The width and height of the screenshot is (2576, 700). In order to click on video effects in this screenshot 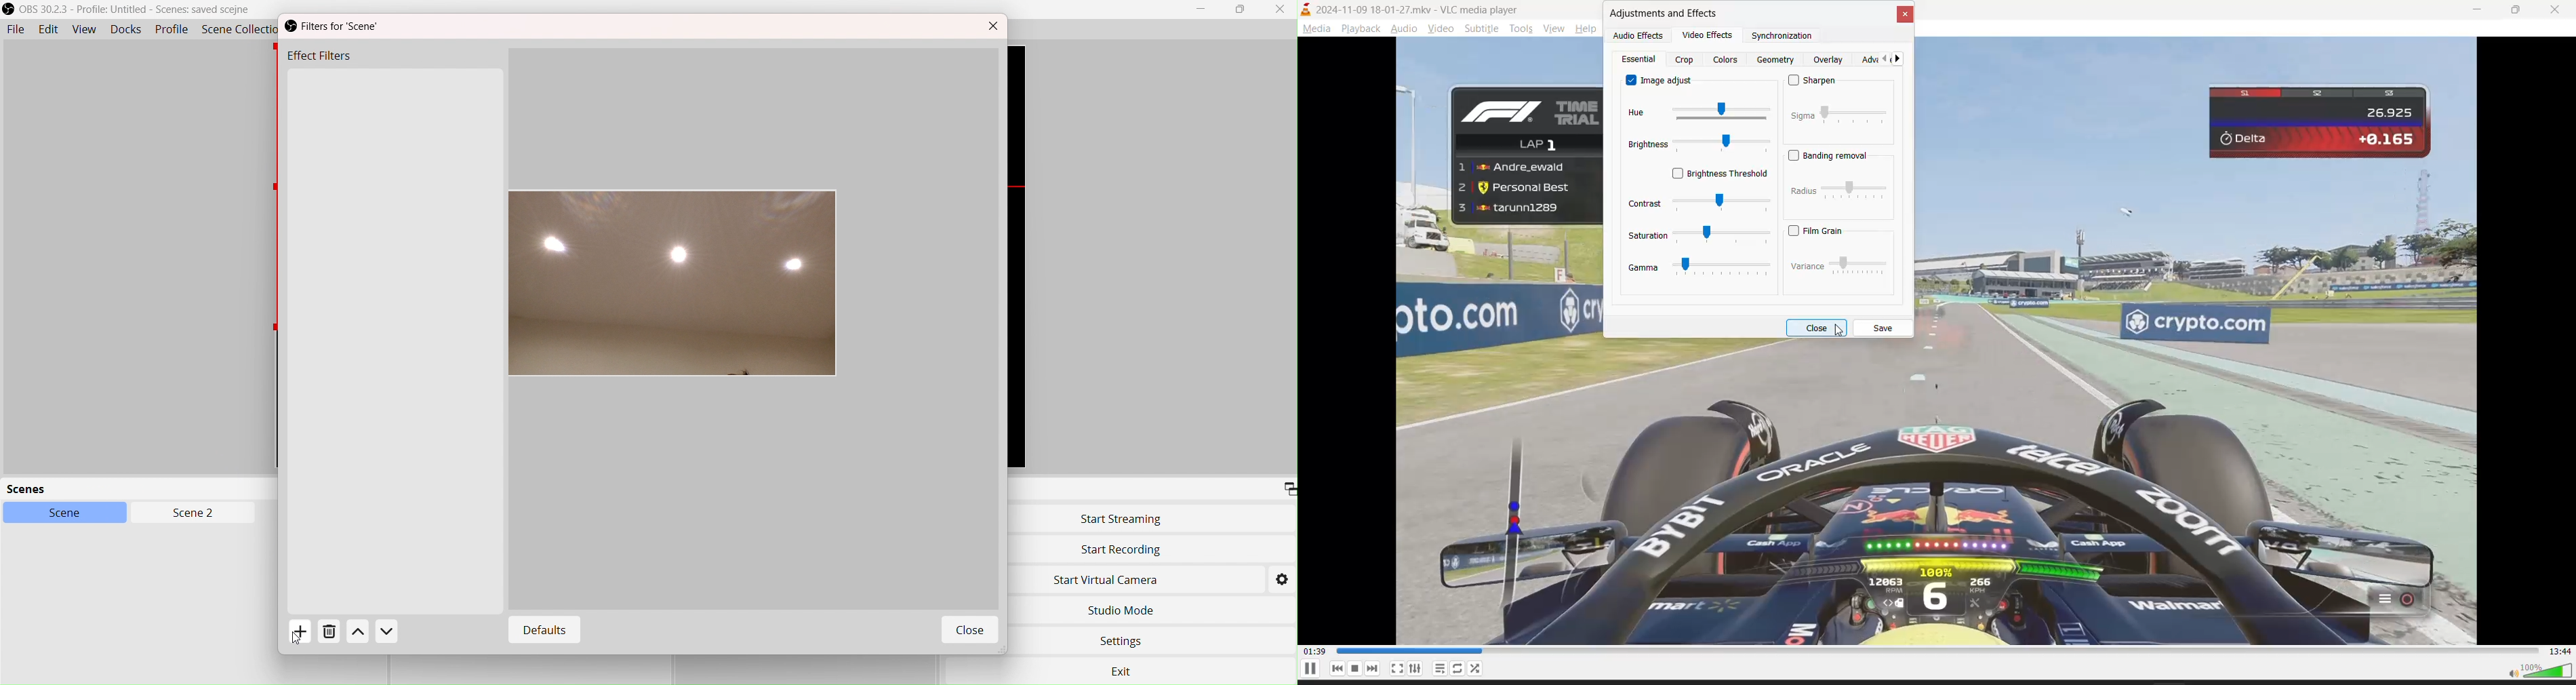, I will do `click(1711, 35)`.